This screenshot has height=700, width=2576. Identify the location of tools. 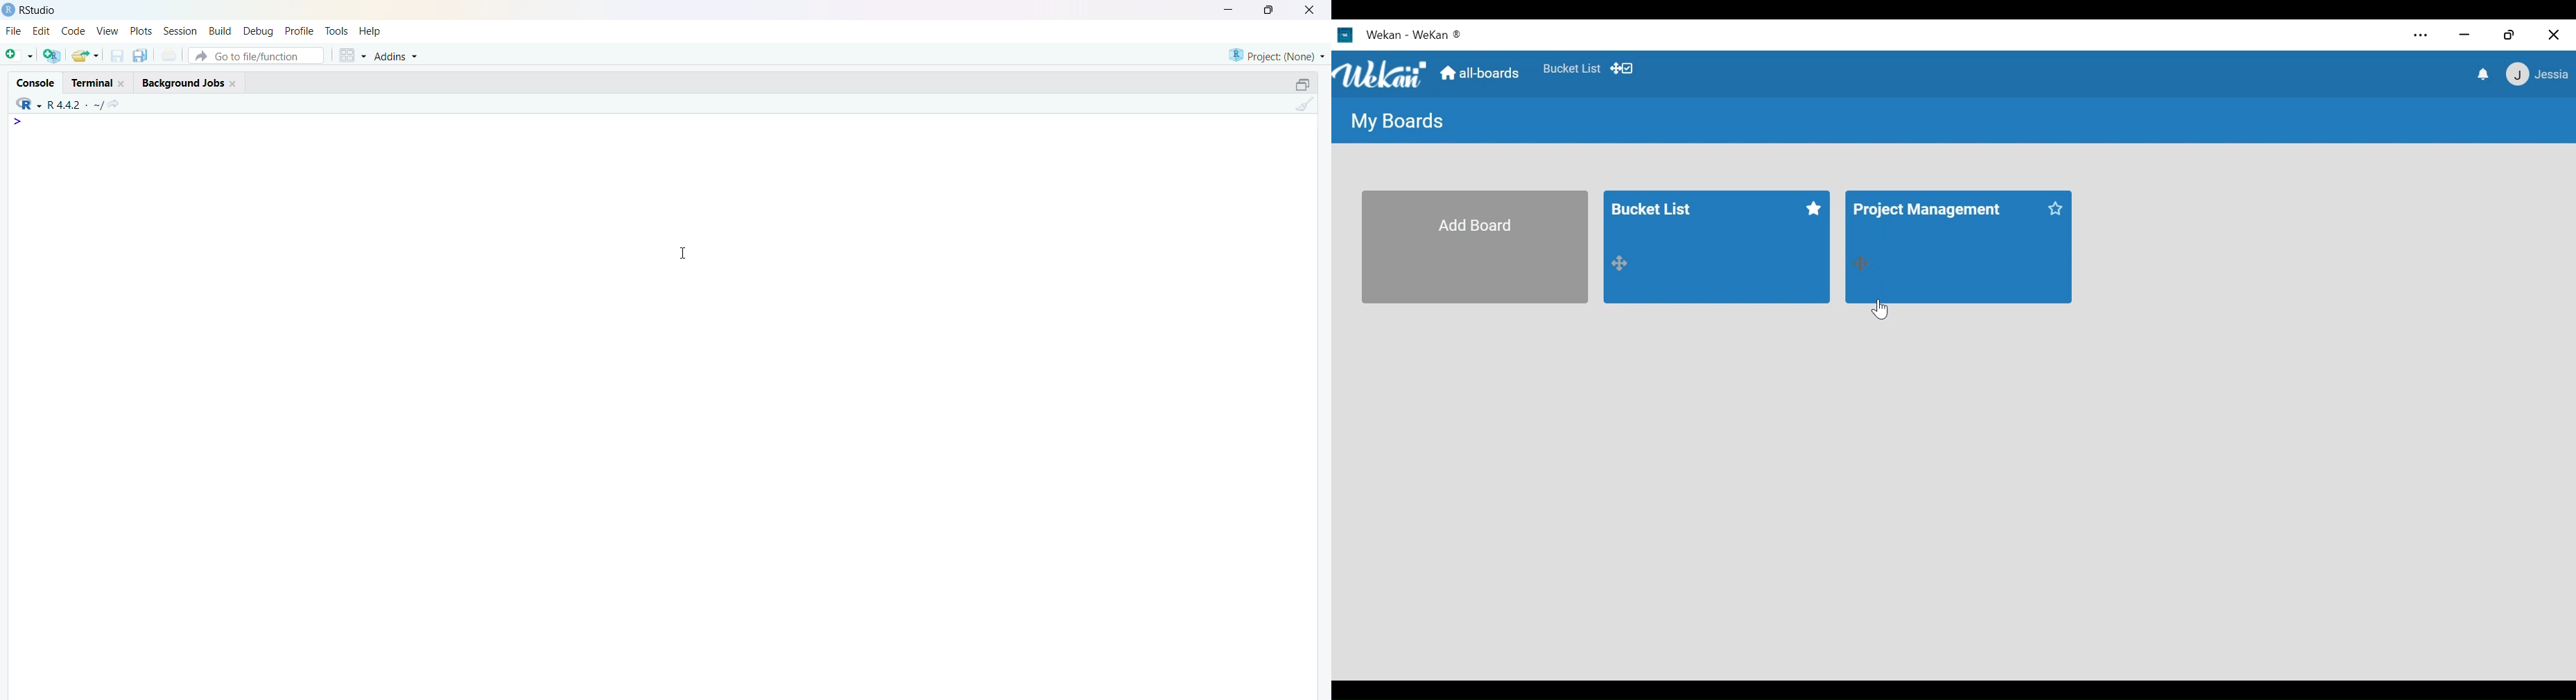
(337, 31).